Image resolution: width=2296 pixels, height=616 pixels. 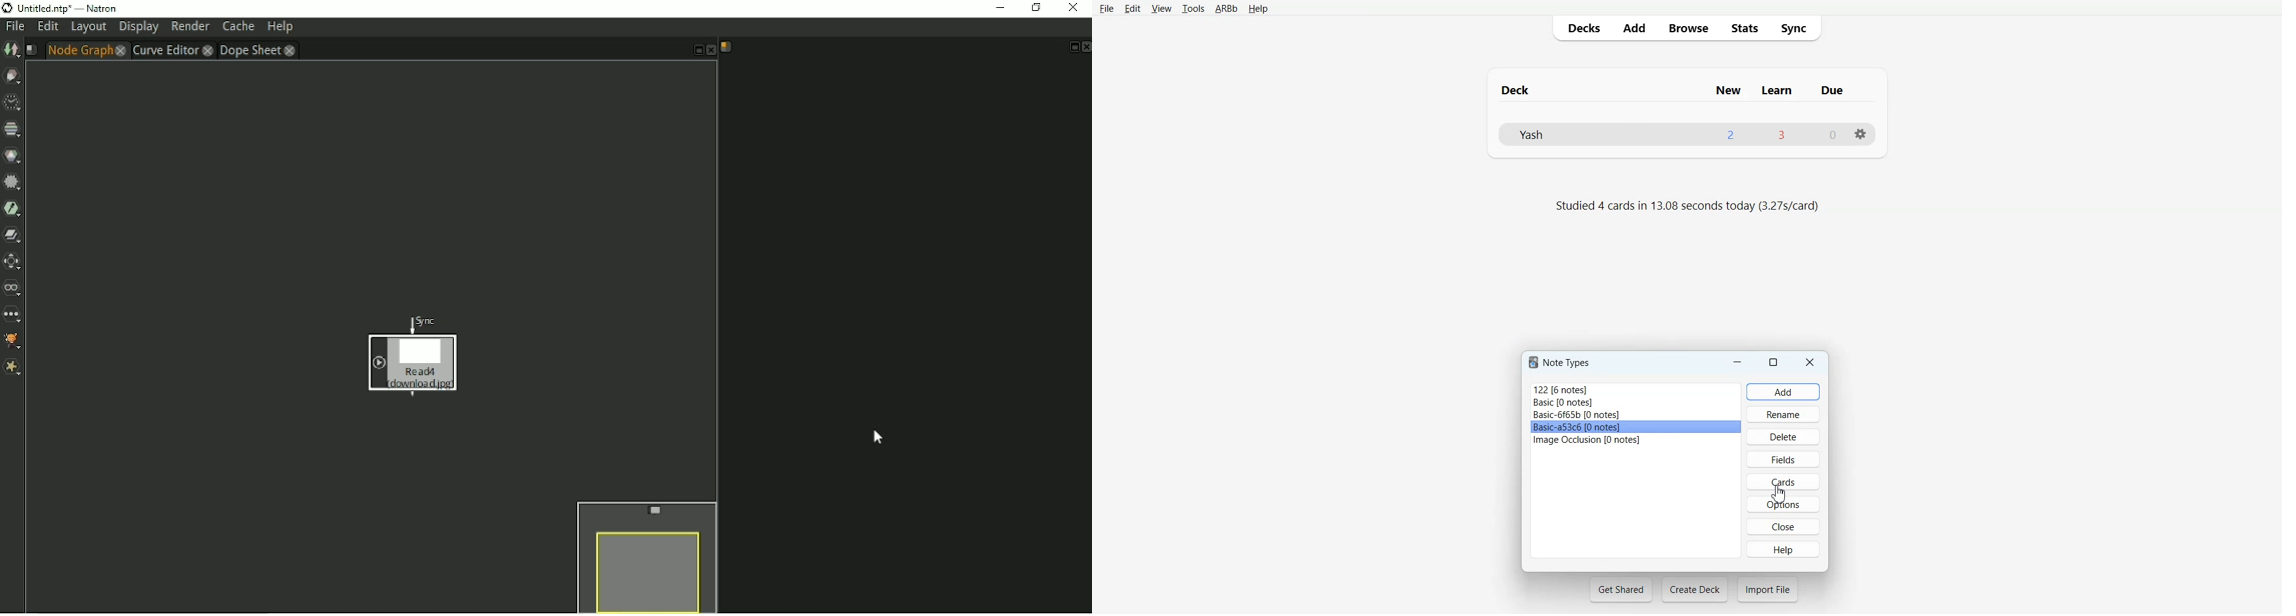 I want to click on Close, so click(x=1784, y=527).